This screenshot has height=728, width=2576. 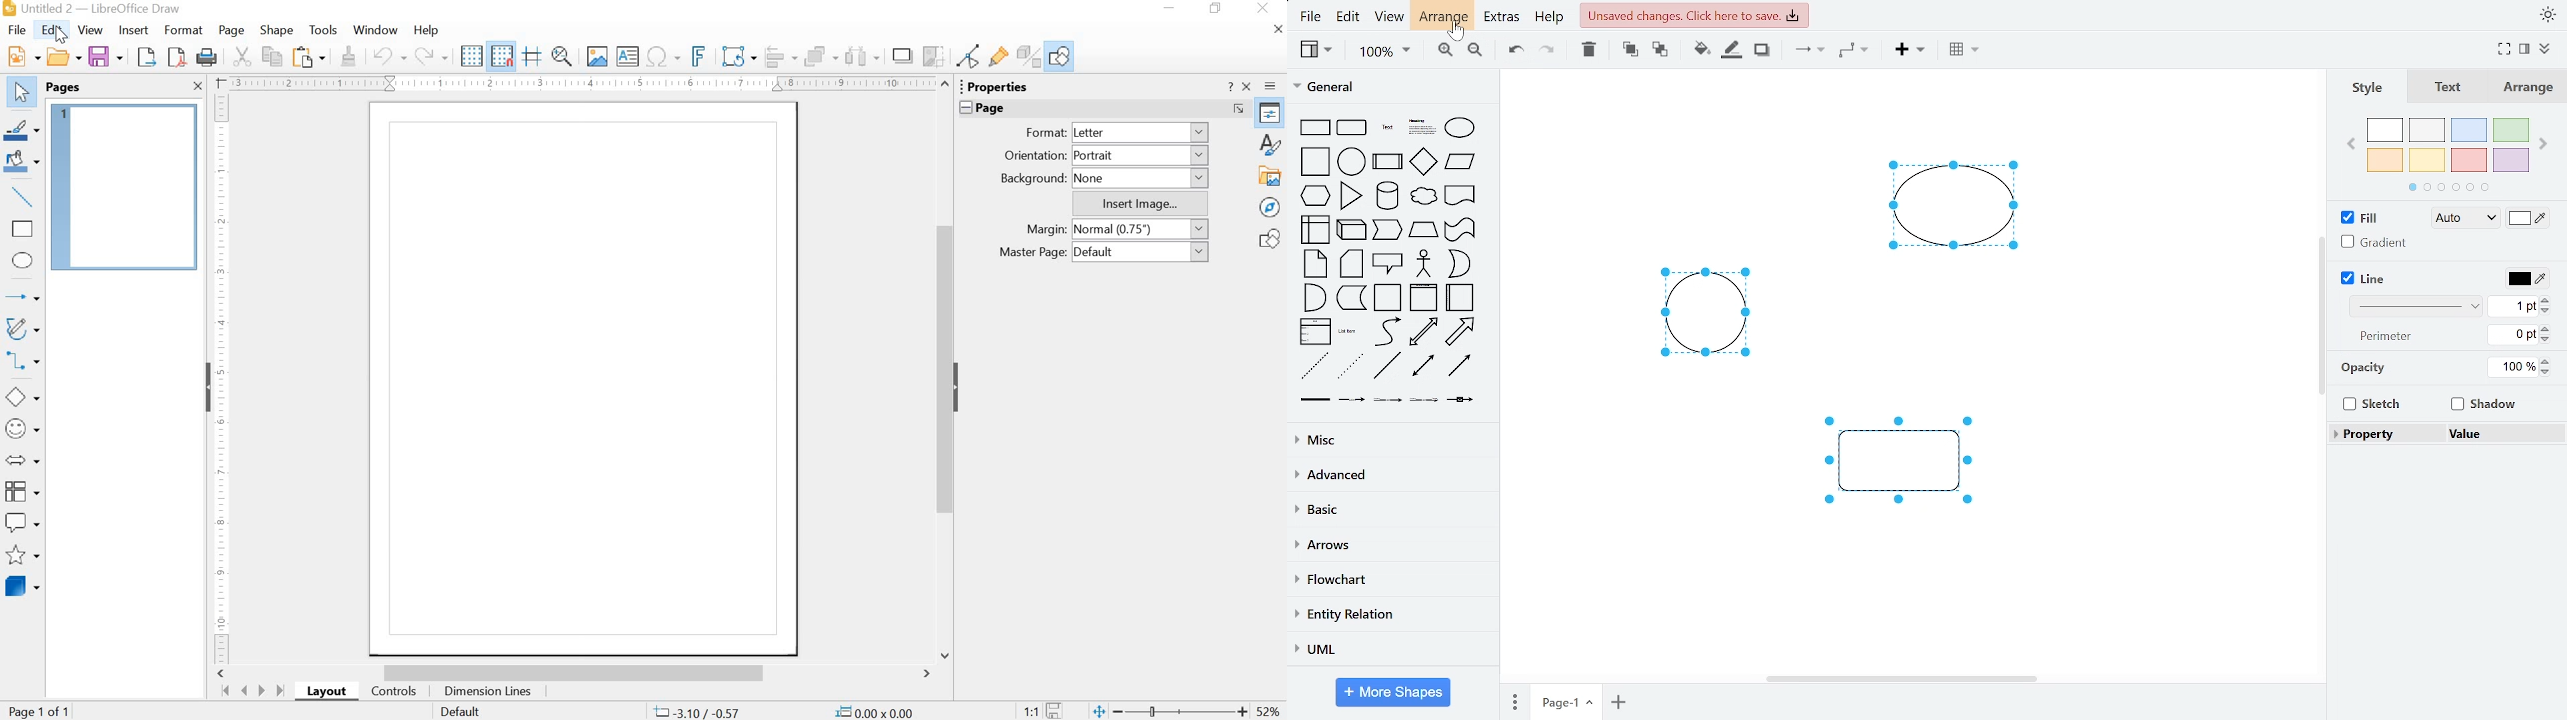 What do you see at coordinates (64, 57) in the screenshot?
I see `Open` at bounding box center [64, 57].